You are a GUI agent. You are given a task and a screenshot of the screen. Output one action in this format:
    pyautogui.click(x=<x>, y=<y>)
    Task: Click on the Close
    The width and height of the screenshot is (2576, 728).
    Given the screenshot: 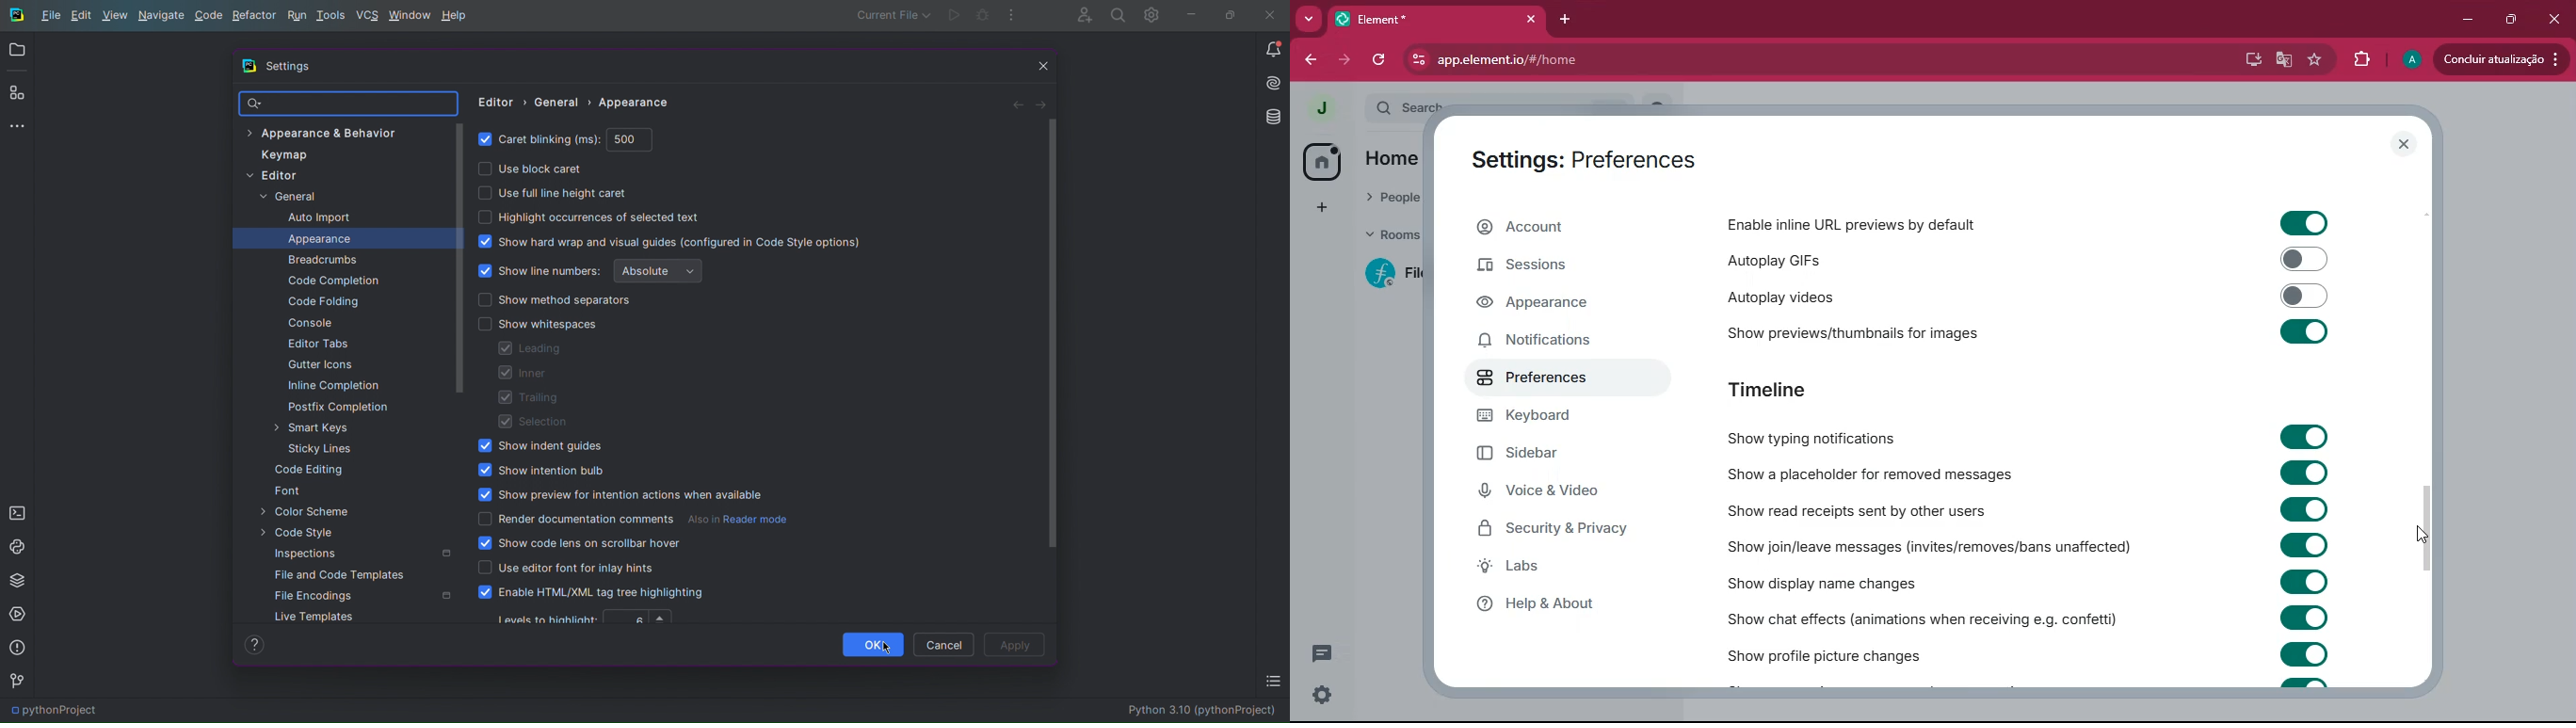 What is the action you would take?
    pyautogui.click(x=1040, y=67)
    